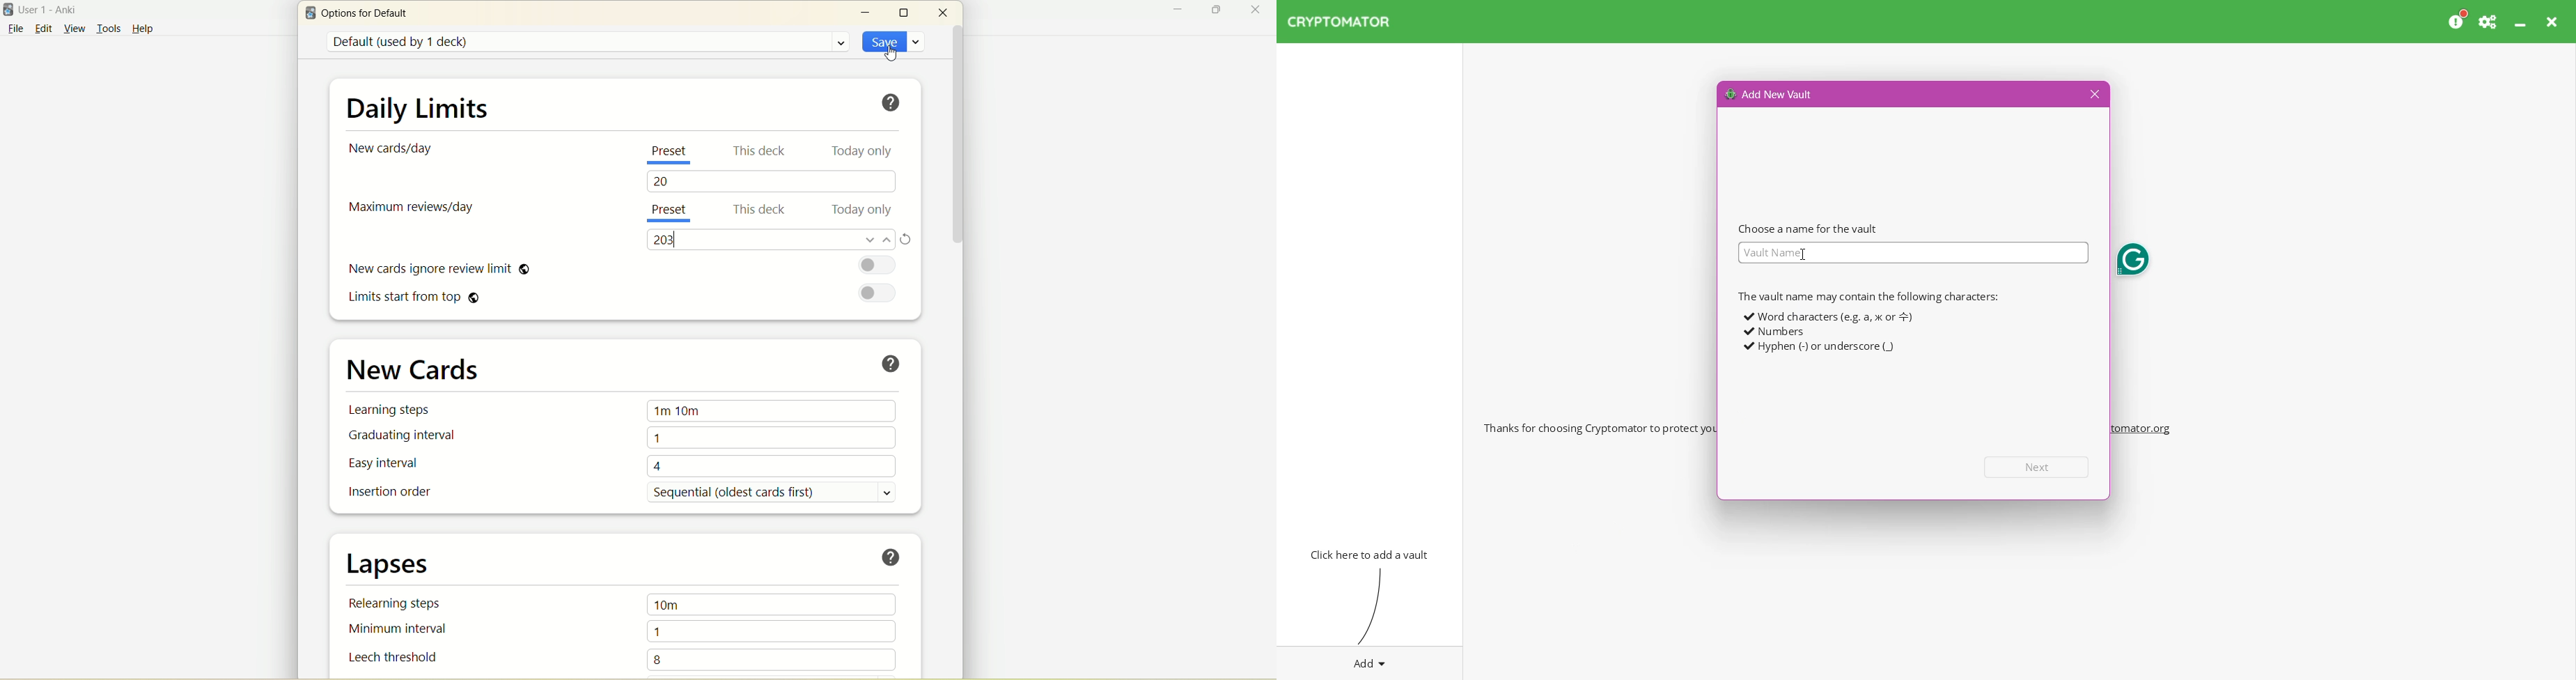 The width and height of the screenshot is (2576, 700). What do you see at coordinates (860, 211) in the screenshot?
I see `today only` at bounding box center [860, 211].